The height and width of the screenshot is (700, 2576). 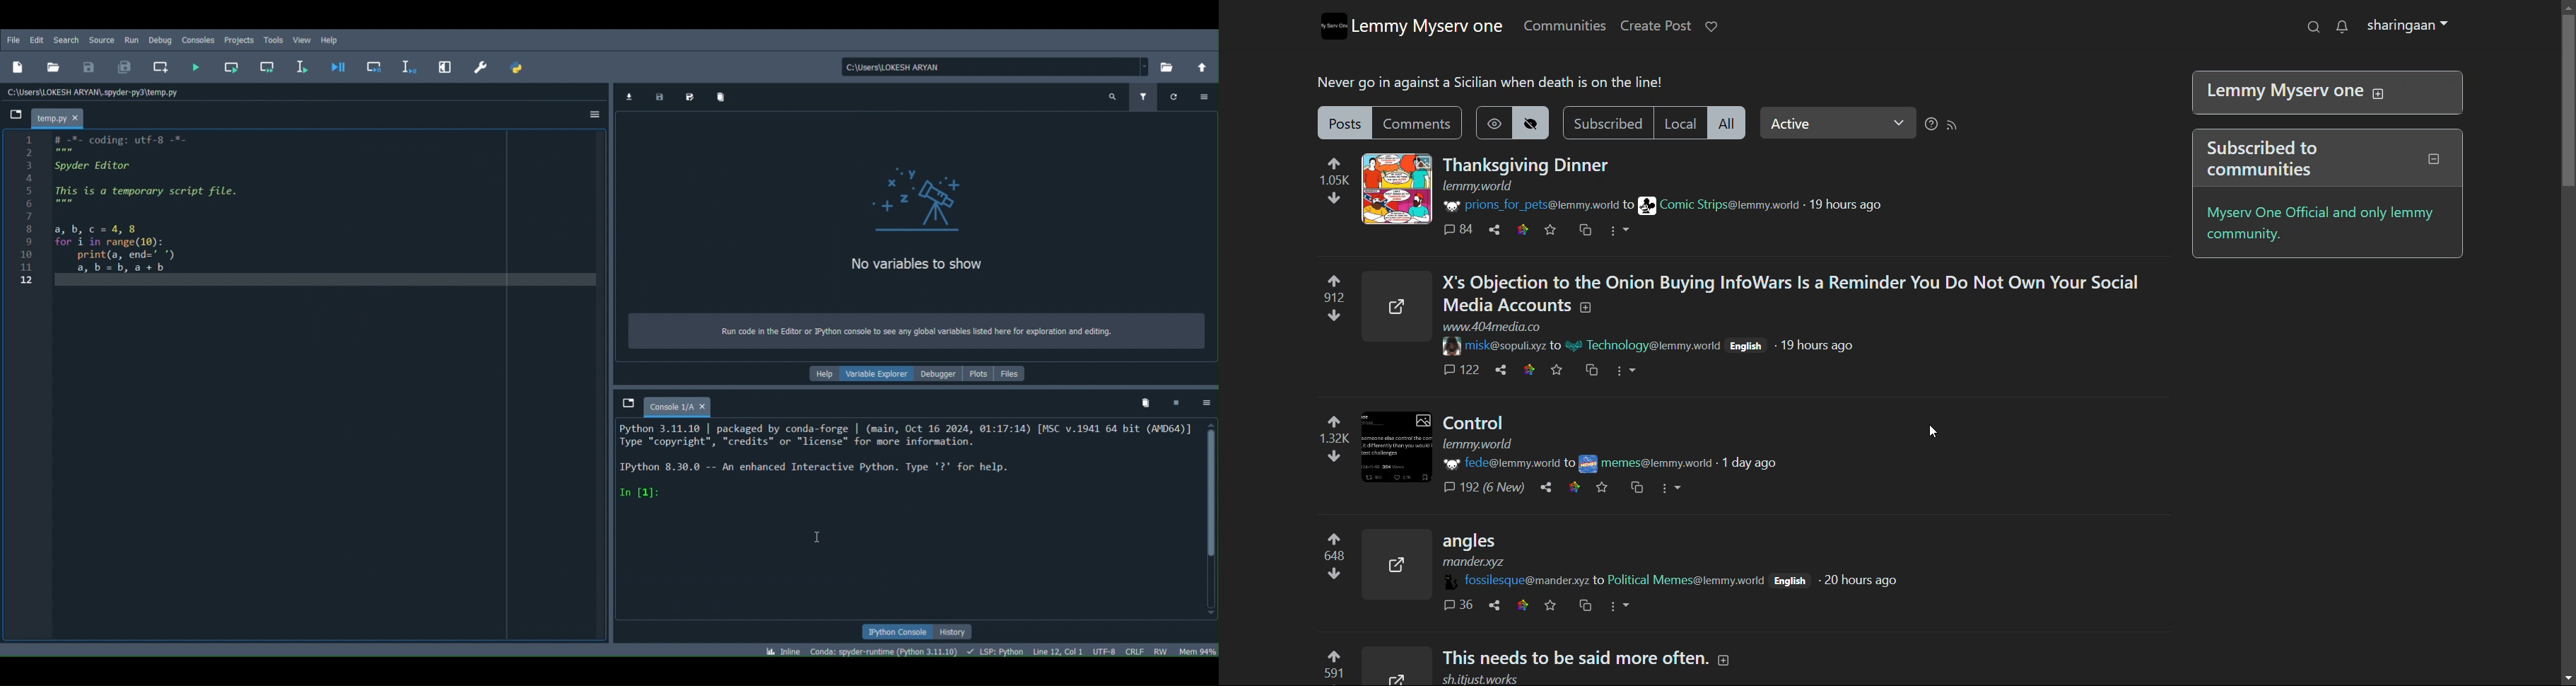 I want to click on show hidden posts, so click(x=1493, y=122).